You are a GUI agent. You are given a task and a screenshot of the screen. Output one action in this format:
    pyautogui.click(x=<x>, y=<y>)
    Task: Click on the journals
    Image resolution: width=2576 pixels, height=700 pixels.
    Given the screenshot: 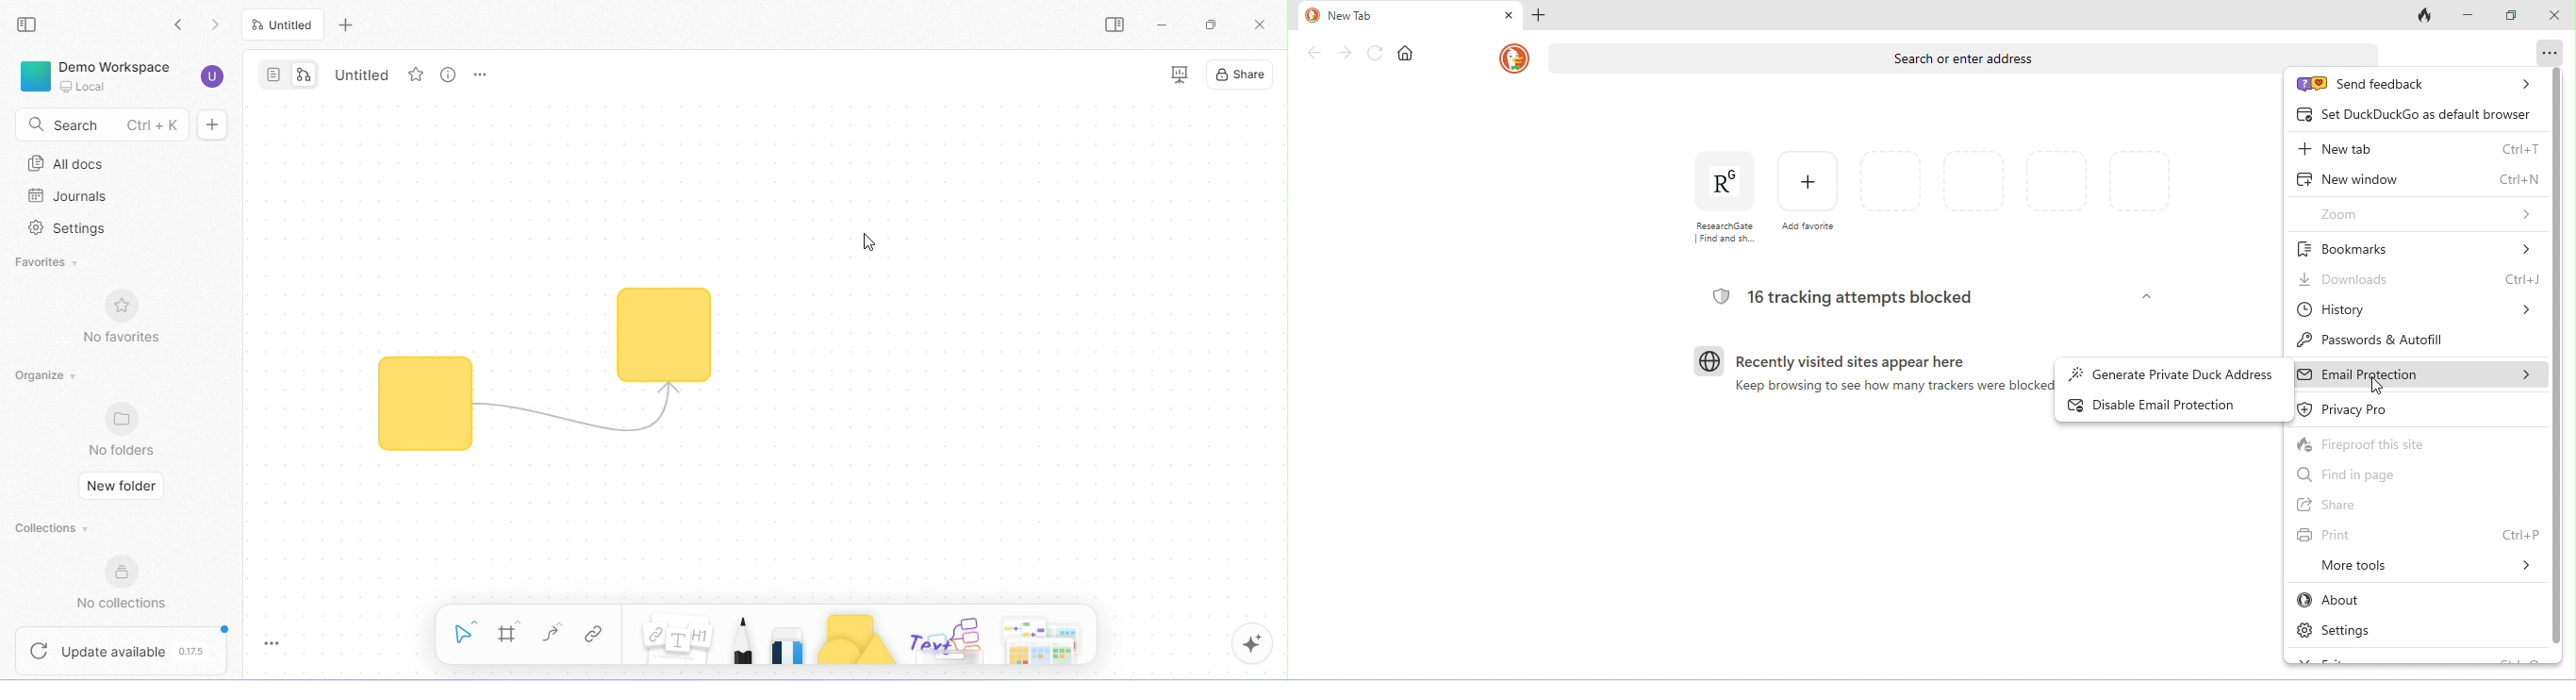 What is the action you would take?
    pyautogui.click(x=65, y=196)
    